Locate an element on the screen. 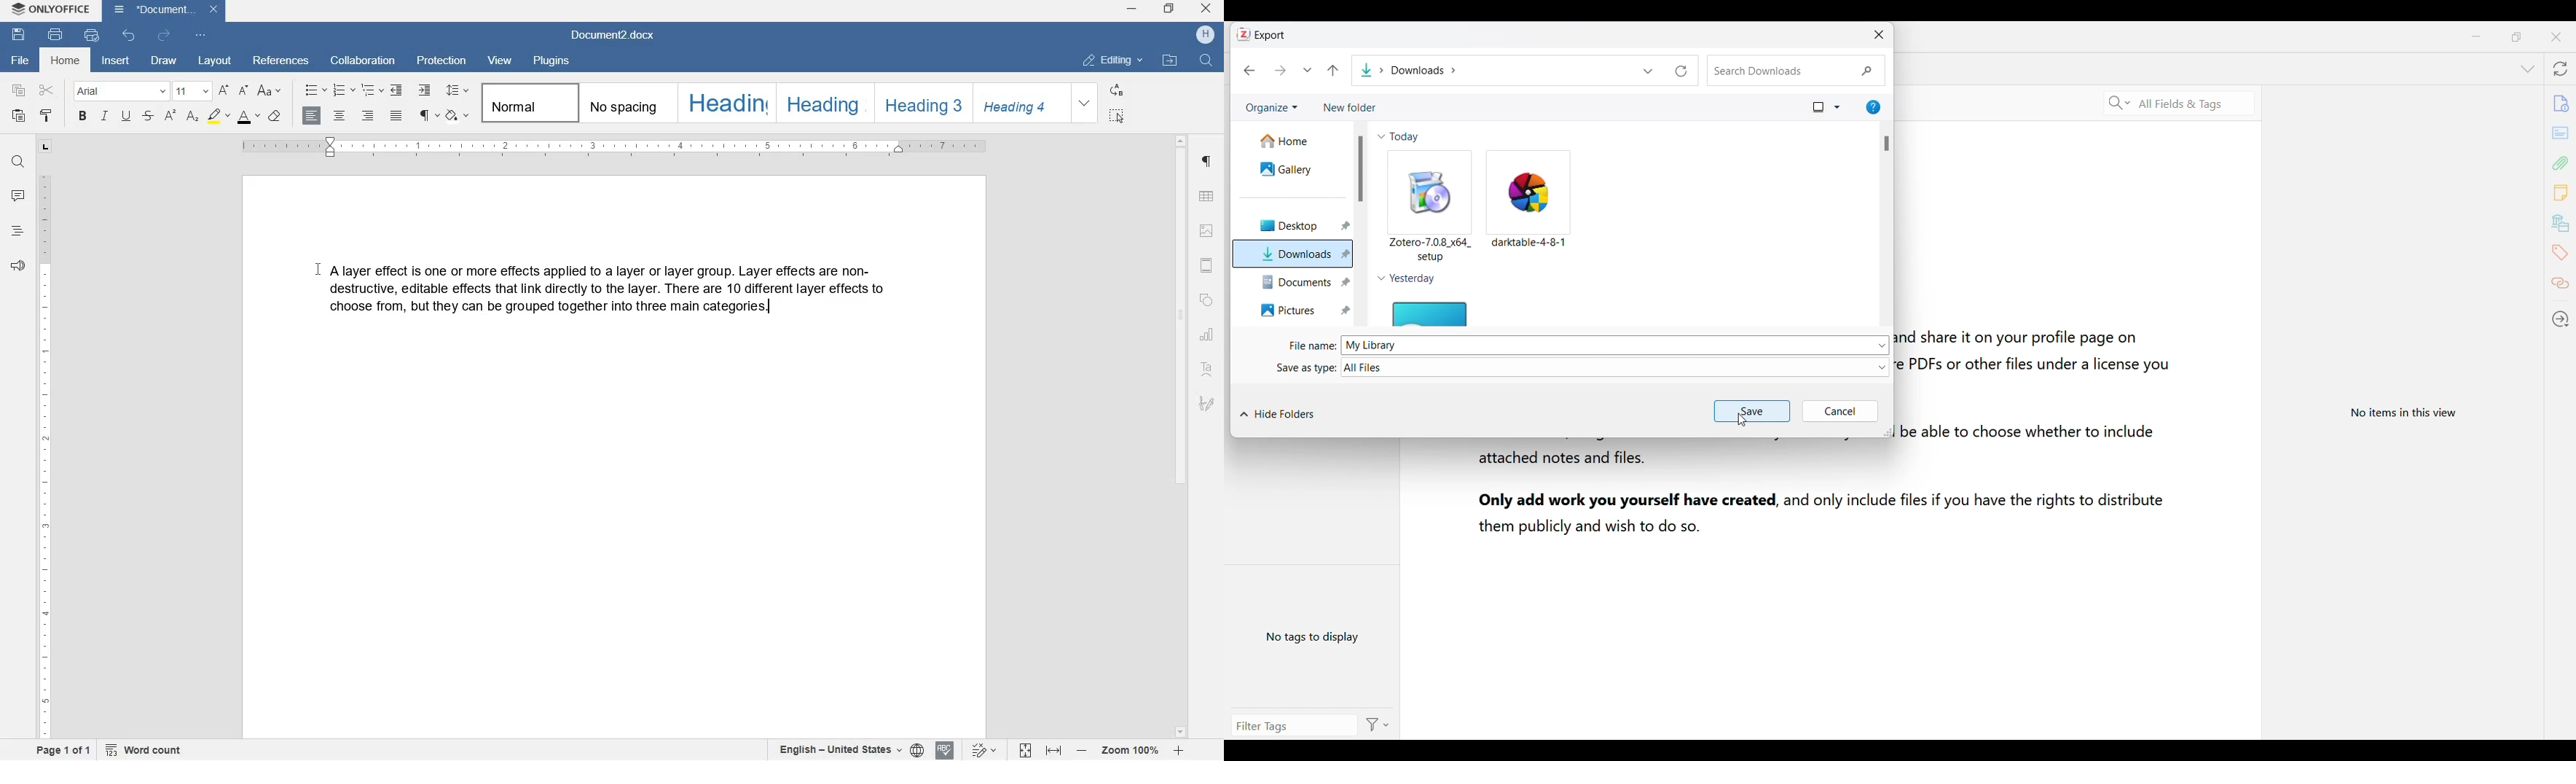  Minimize is located at coordinates (2476, 37).